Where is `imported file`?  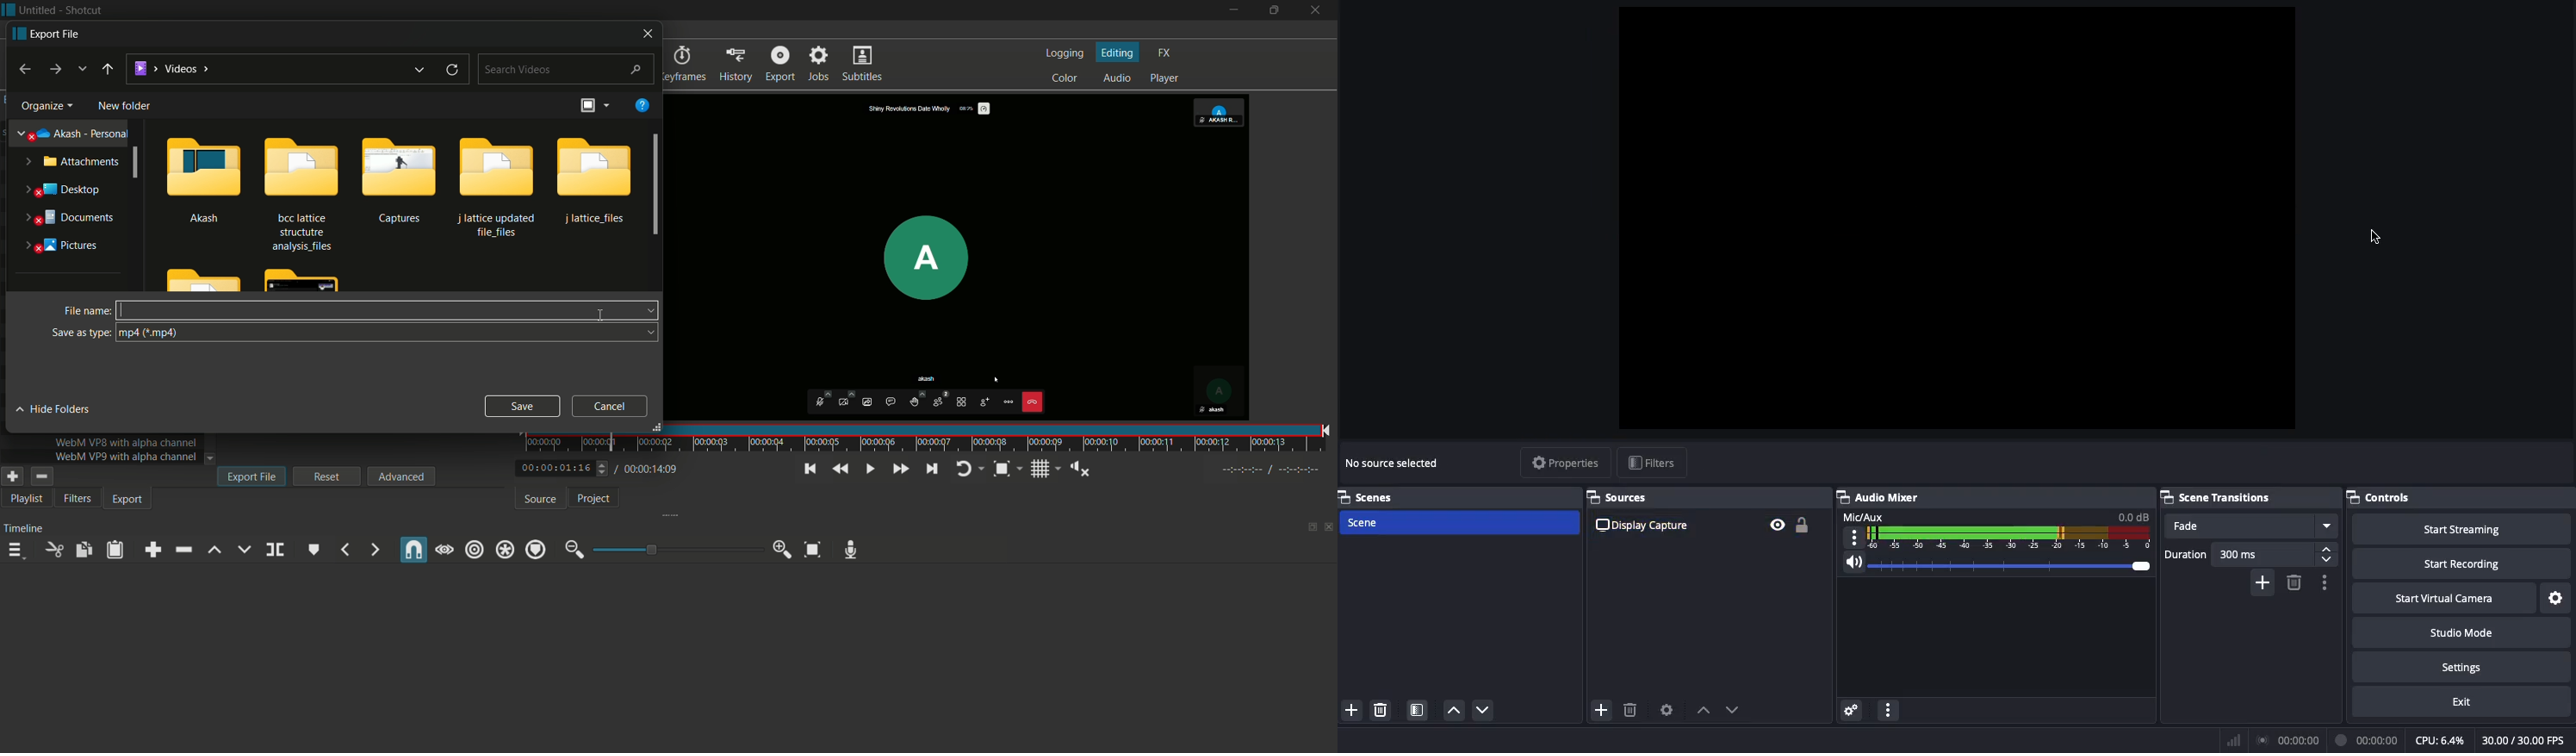 imported file is located at coordinates (964, 257).